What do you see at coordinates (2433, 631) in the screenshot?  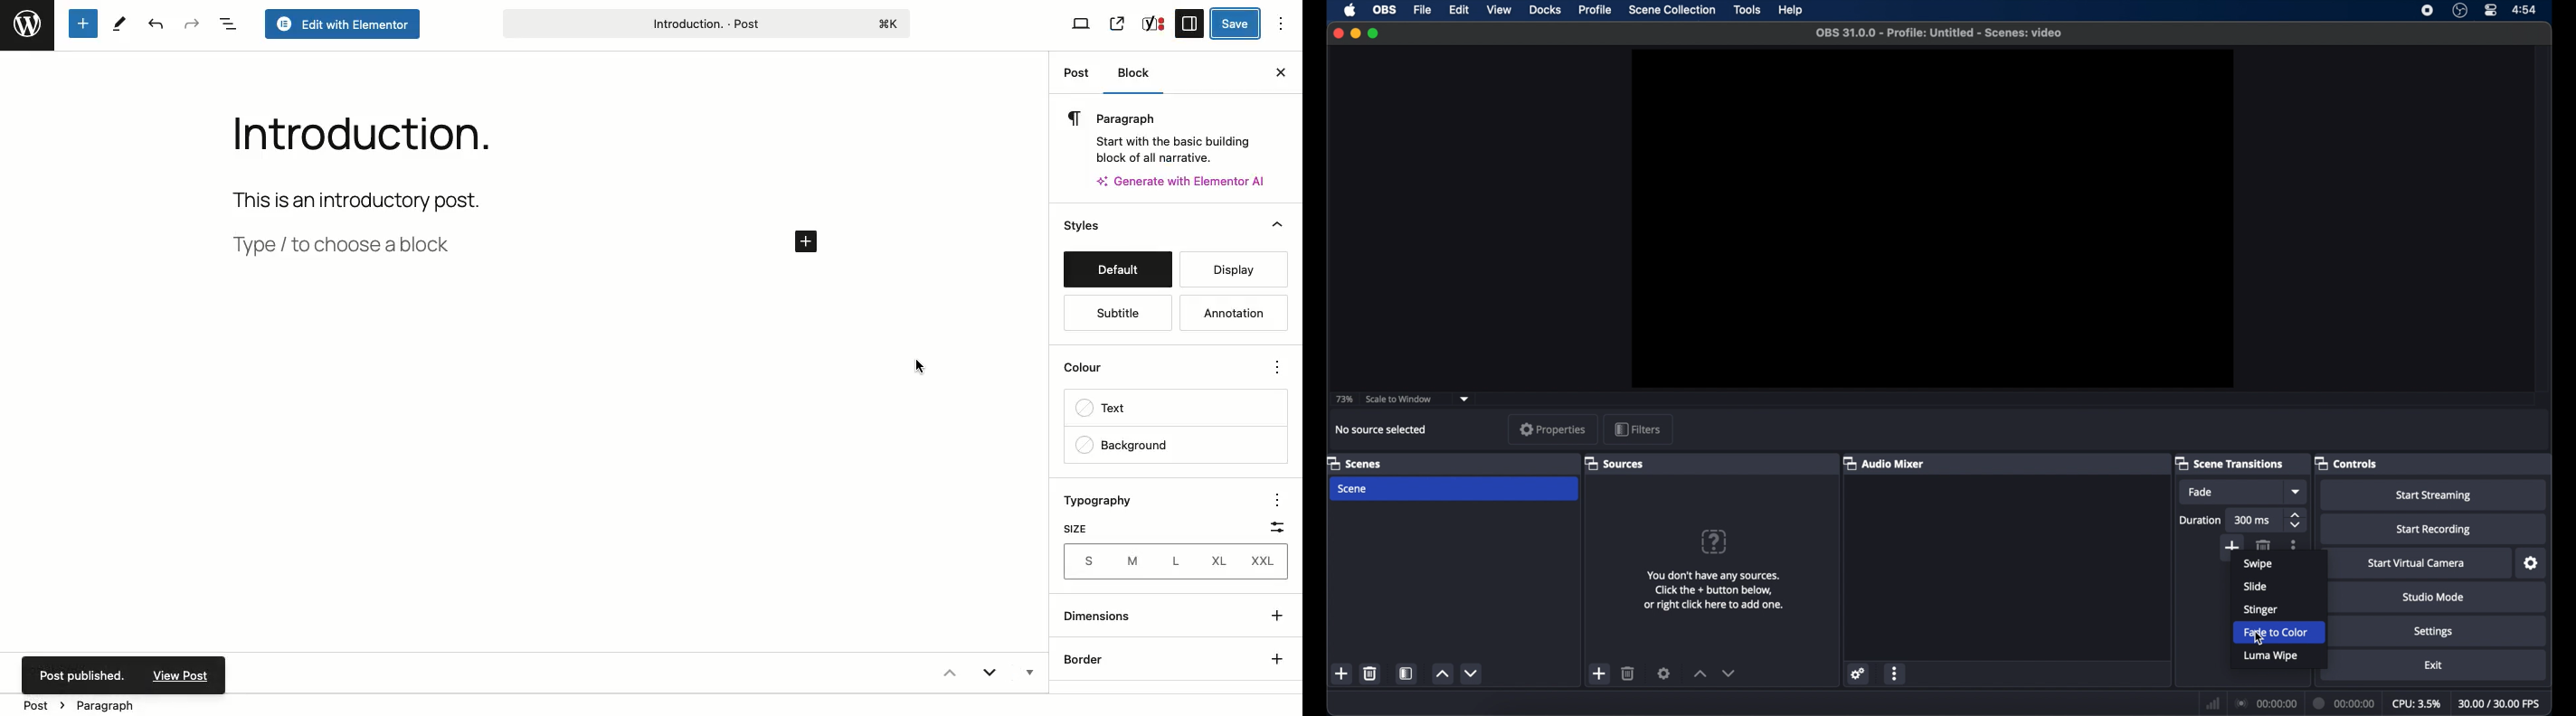 I see `settings` at bounding box center [2433, 631].